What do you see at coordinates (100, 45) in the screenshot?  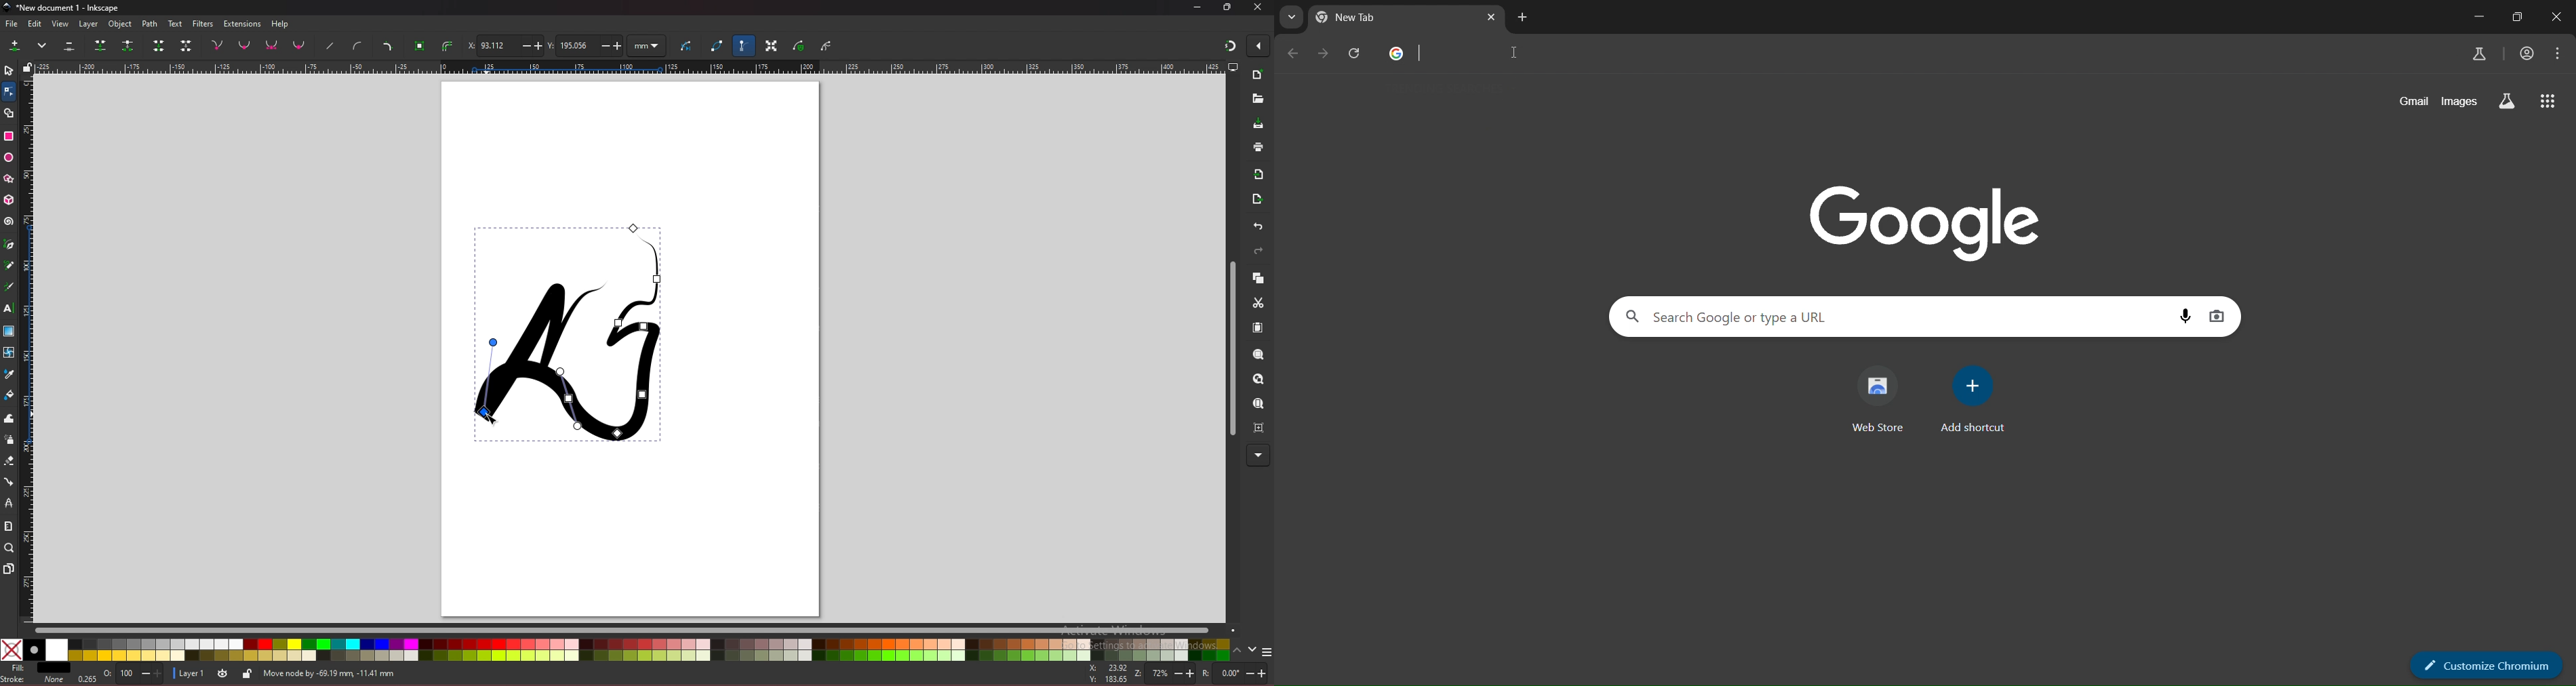 I see `join selected node` at bounding box center [100, 45].